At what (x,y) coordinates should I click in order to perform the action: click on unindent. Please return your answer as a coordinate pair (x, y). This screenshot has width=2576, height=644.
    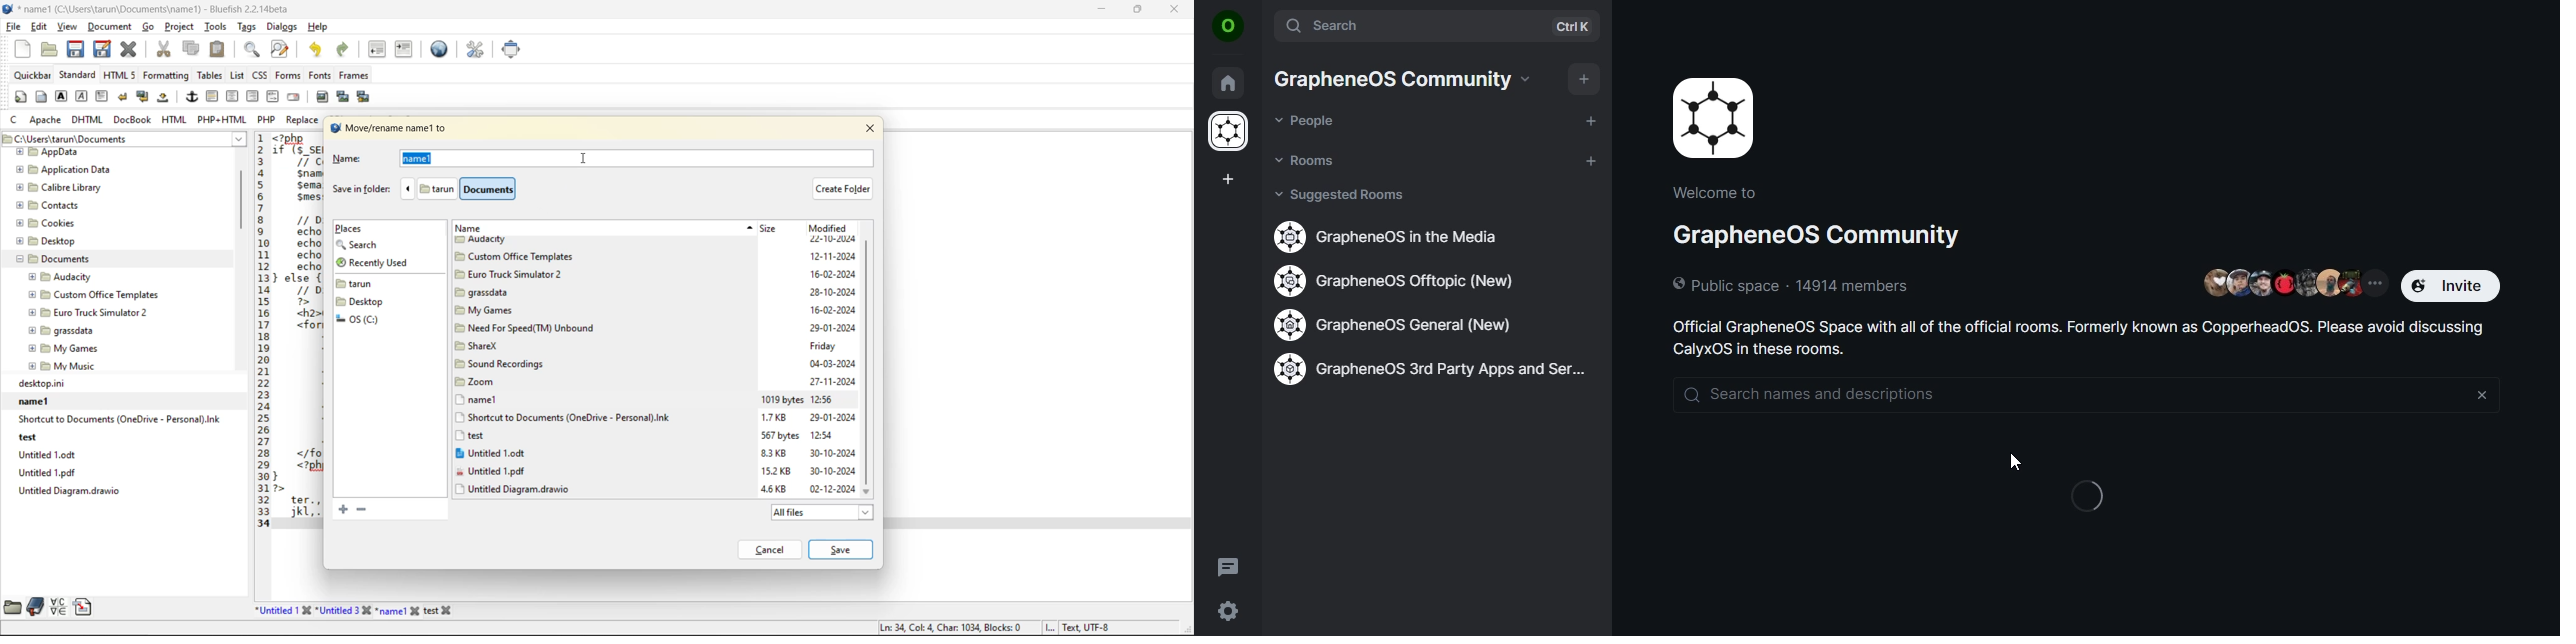
    Looking at the image, I should click on (378, 51).